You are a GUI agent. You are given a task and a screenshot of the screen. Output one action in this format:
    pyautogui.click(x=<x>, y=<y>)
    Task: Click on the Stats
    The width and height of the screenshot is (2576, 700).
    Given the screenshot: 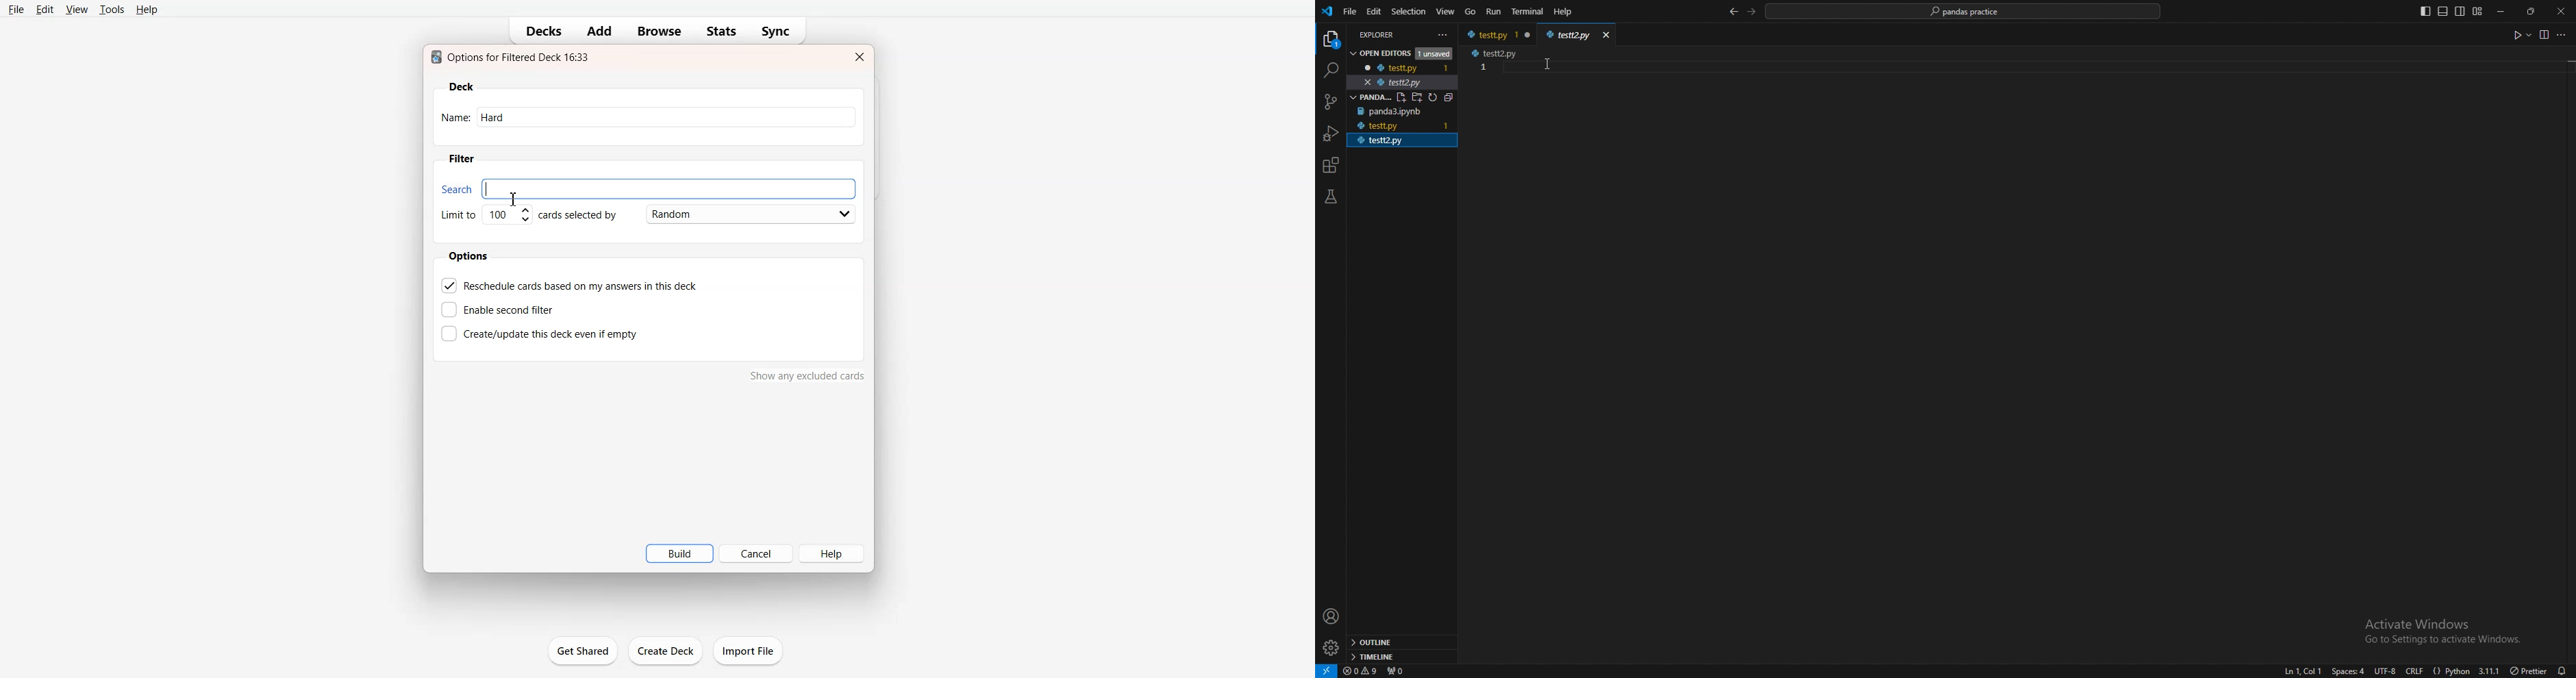 What is the action you would take?
    pyautogui.click(x=721, y=32)
    